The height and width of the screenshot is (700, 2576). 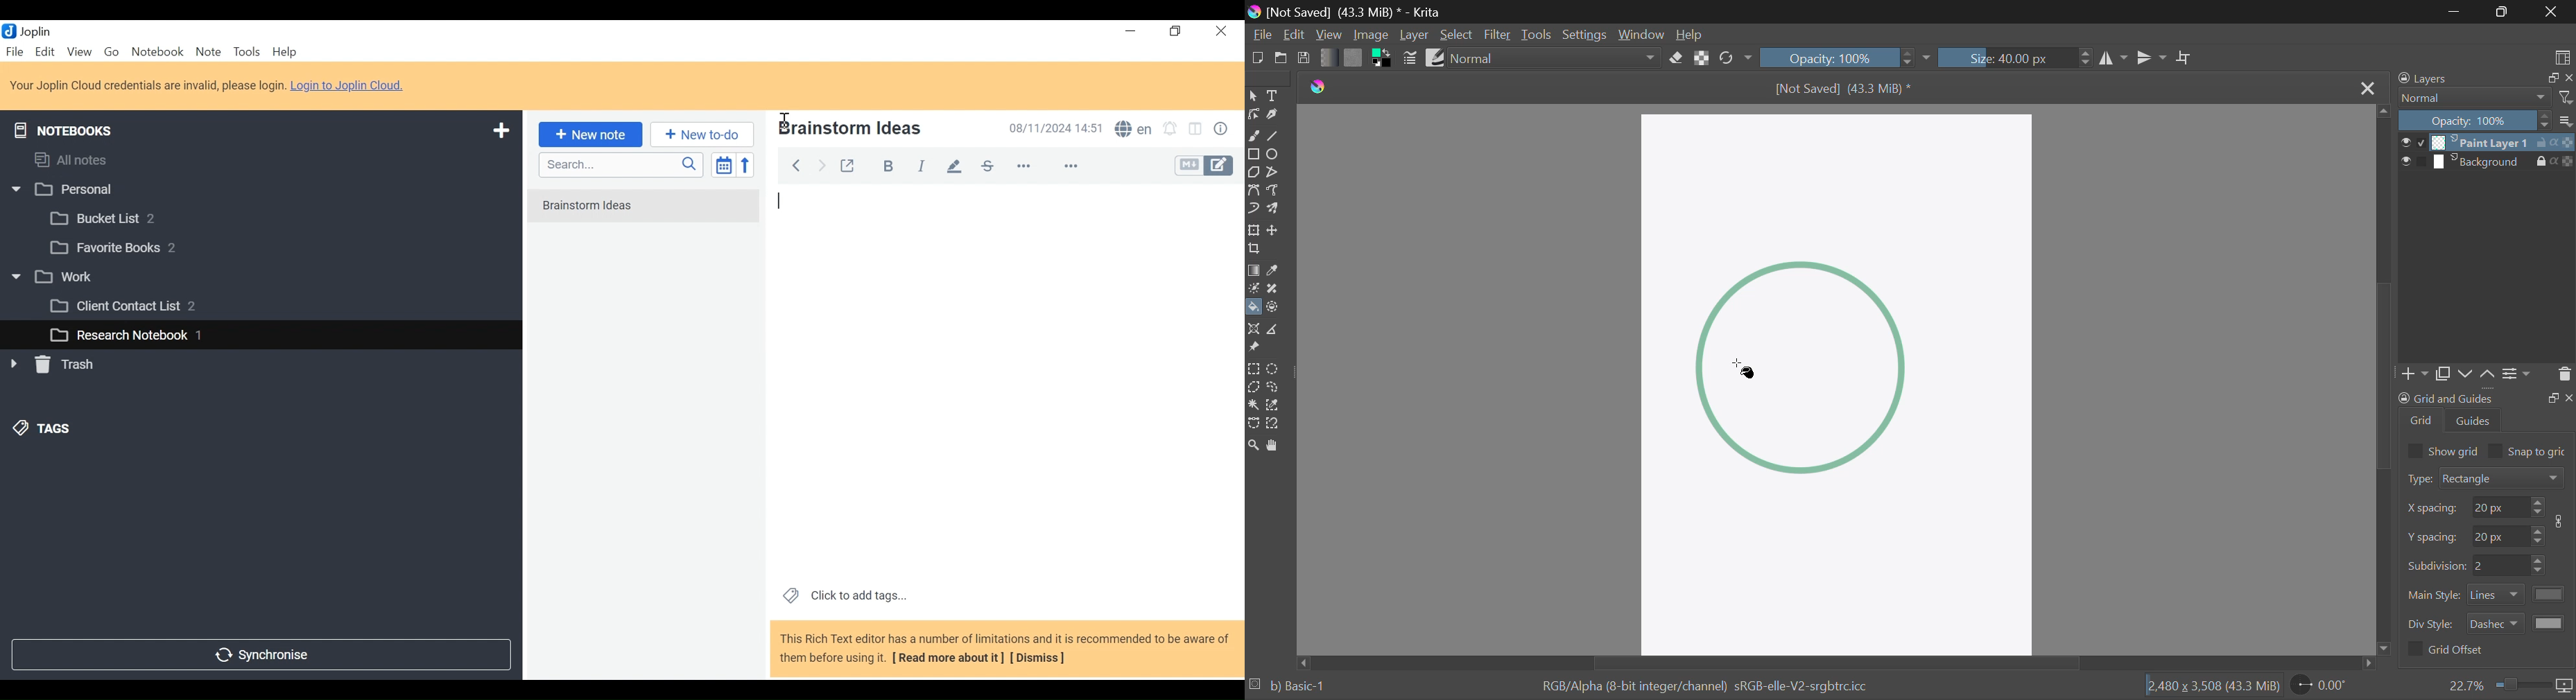 I want to click on Restore Down, so click(x=2455, y=12).